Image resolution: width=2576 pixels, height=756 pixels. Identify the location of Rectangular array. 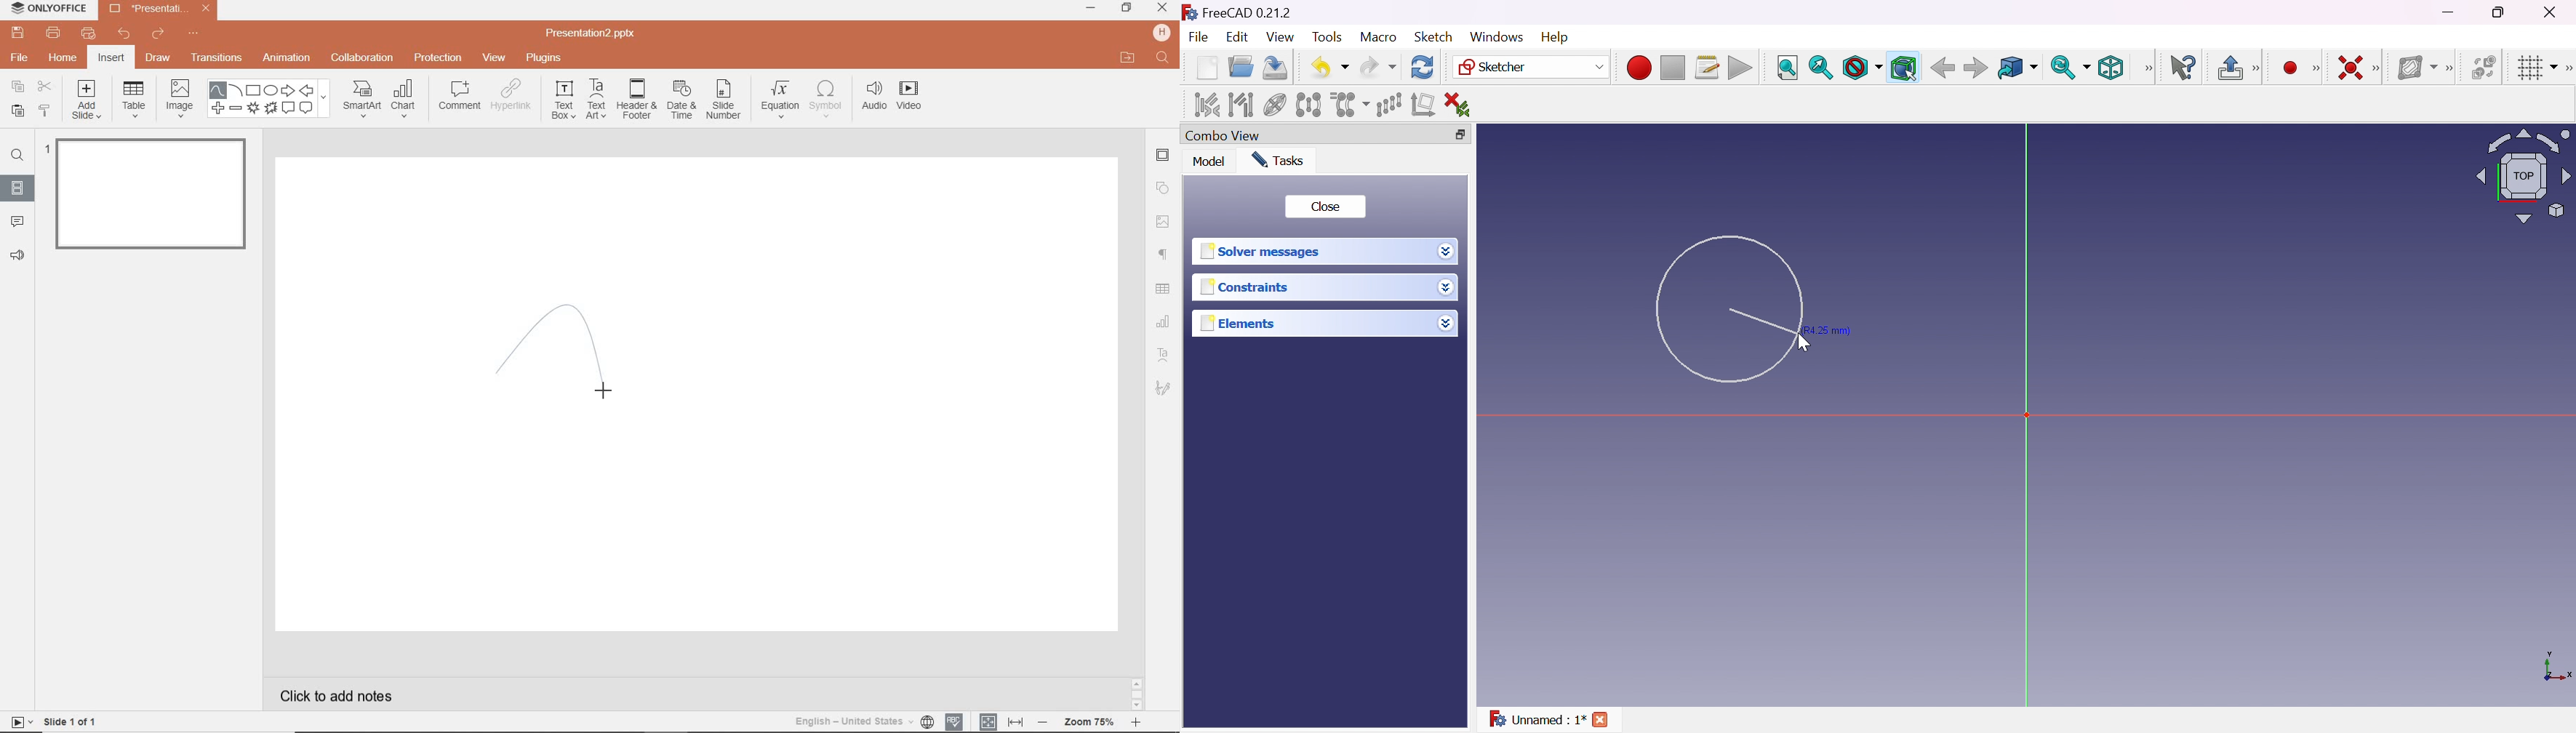
(1388, 104).